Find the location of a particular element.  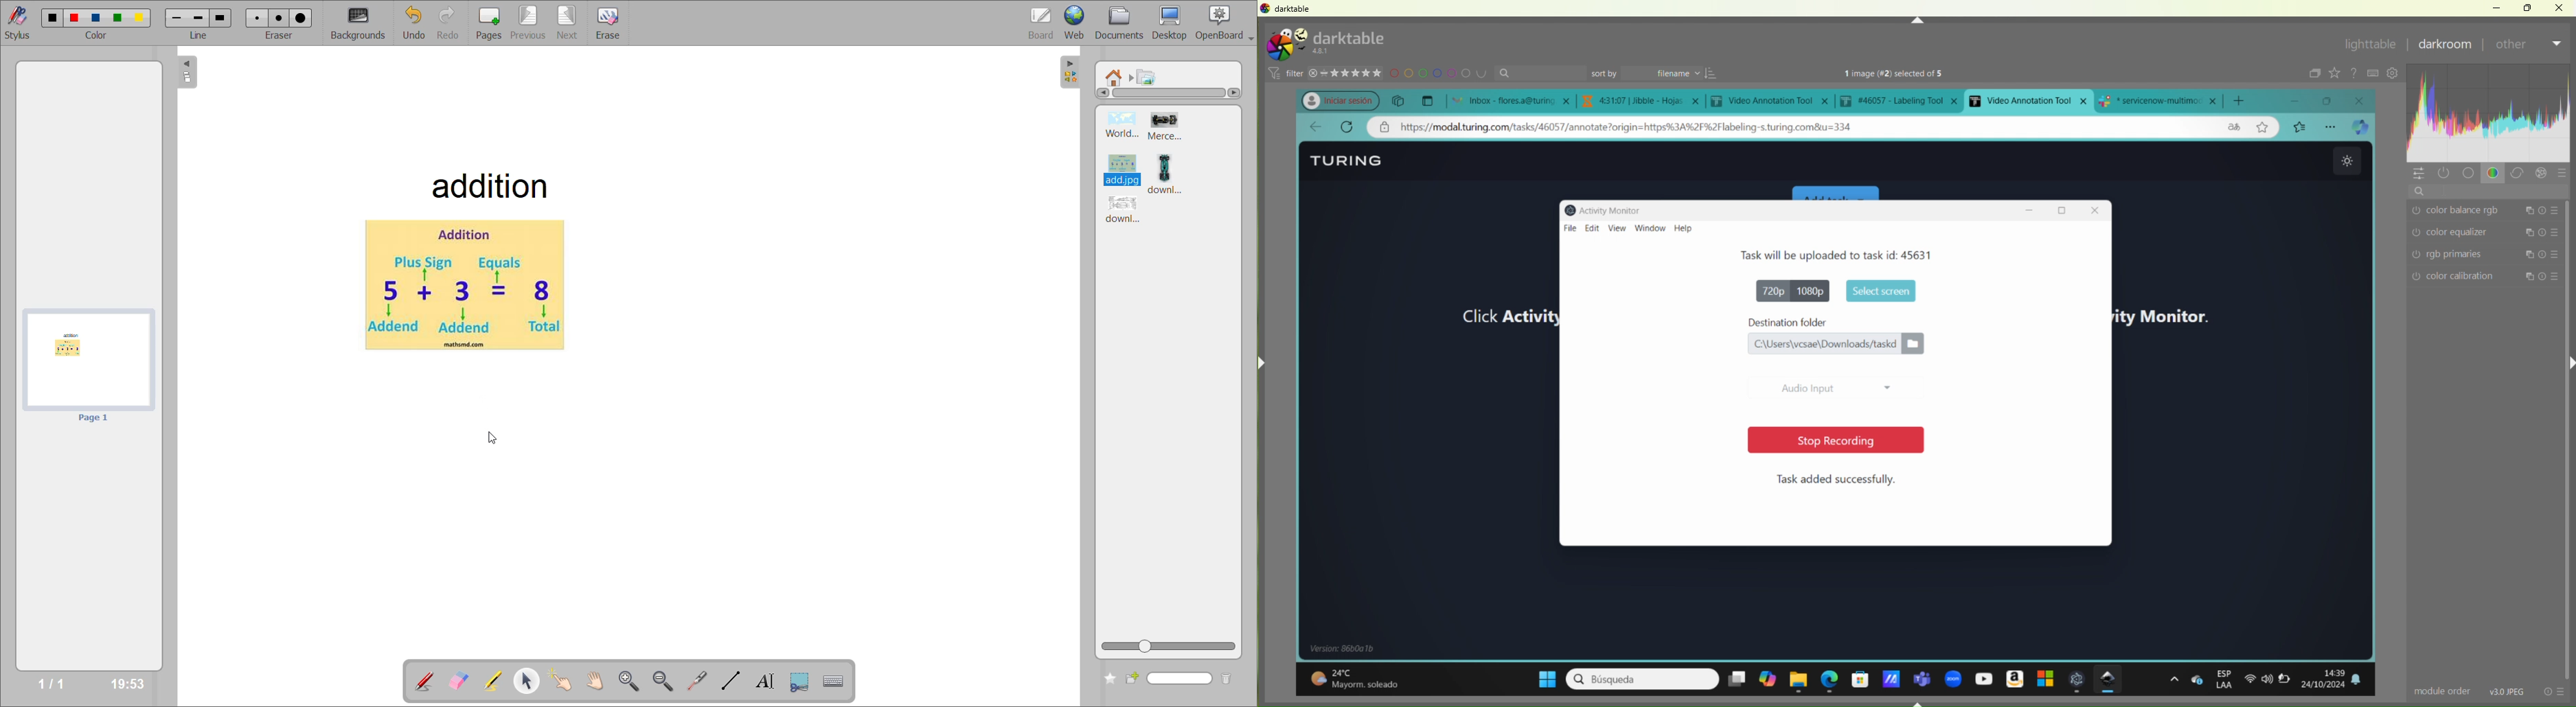

v30 jpeg is located at coordinates (2503, 691).